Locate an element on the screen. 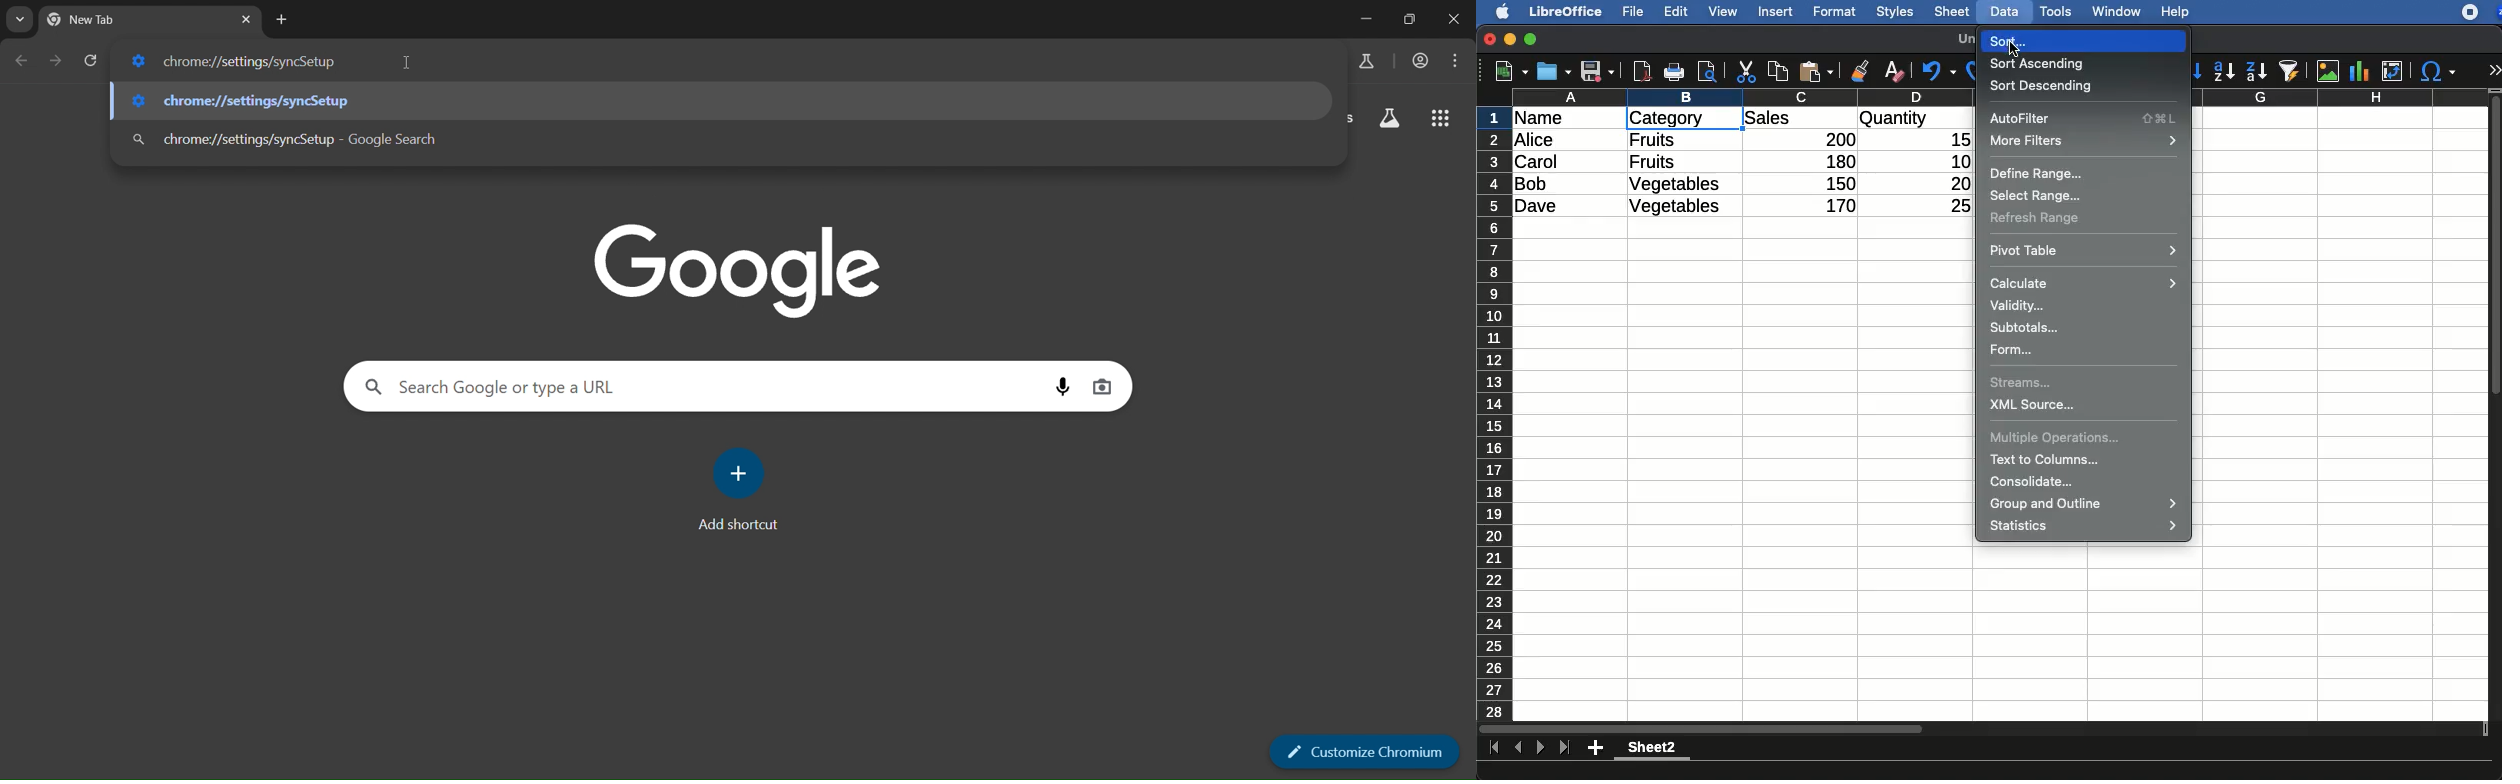 The image size is (2520, 784). cut is located at coordinates (1747, 71).